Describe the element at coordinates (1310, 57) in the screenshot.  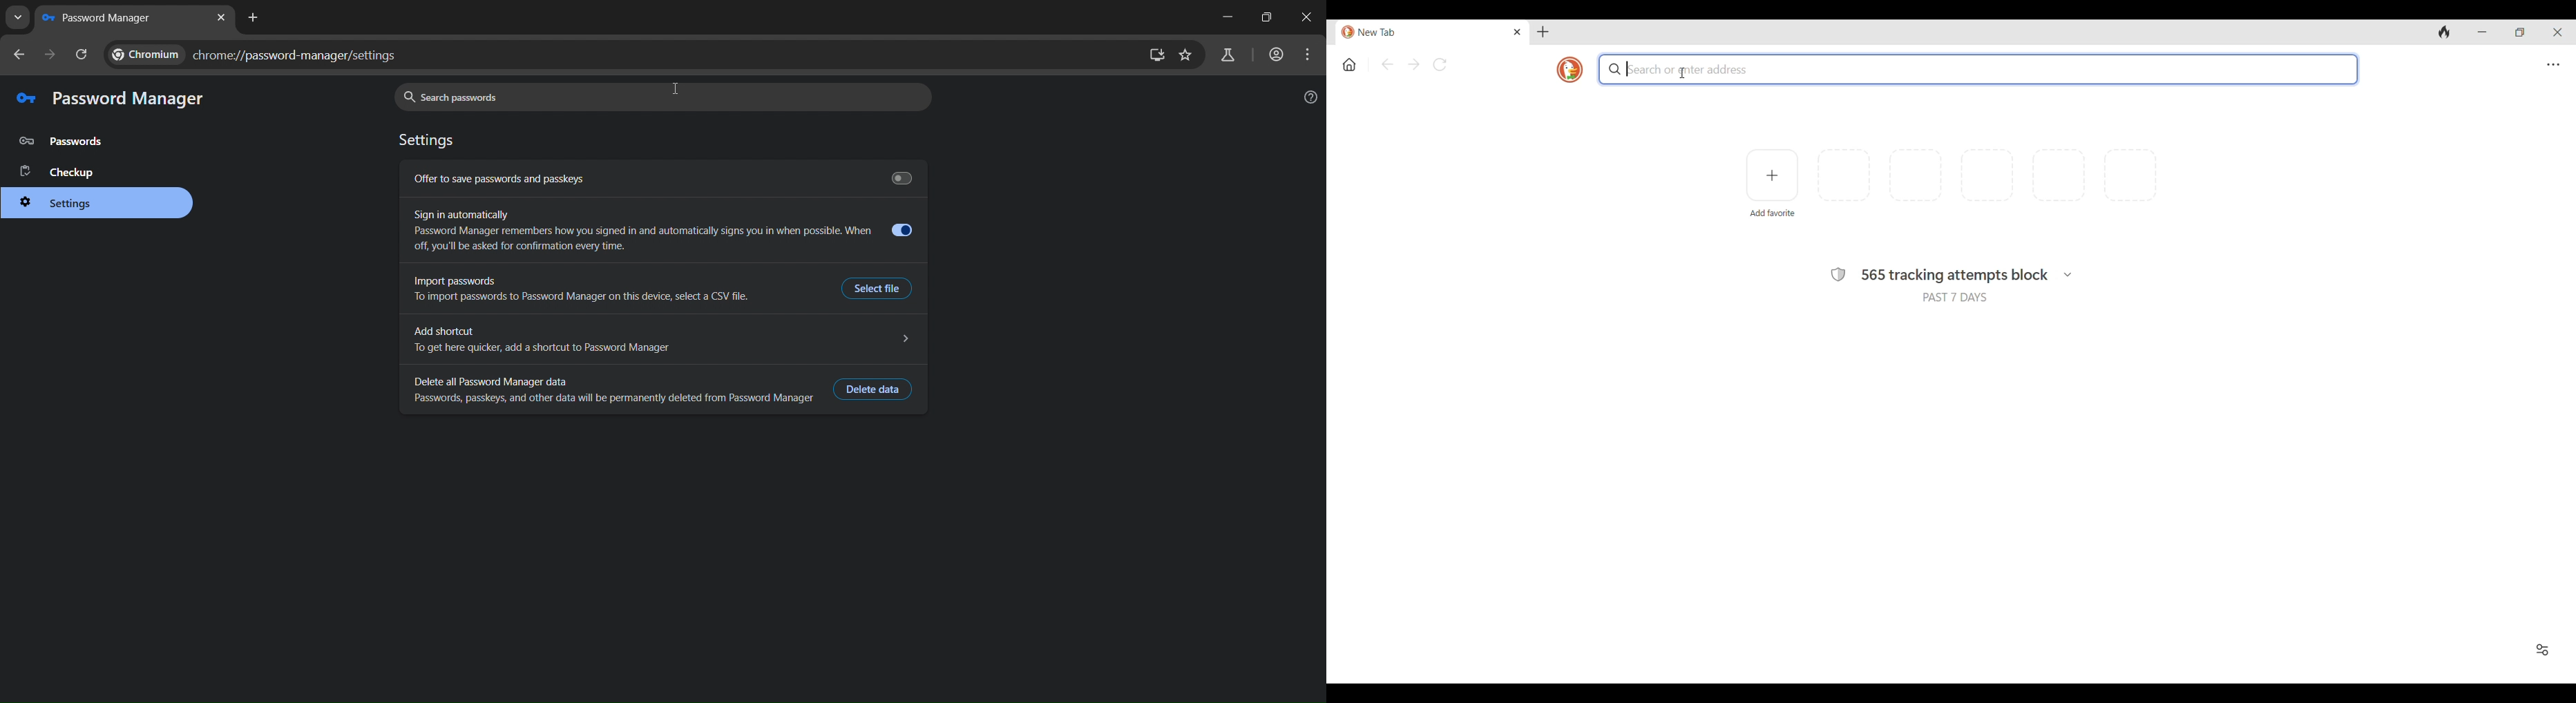
I see `menu` at that location.